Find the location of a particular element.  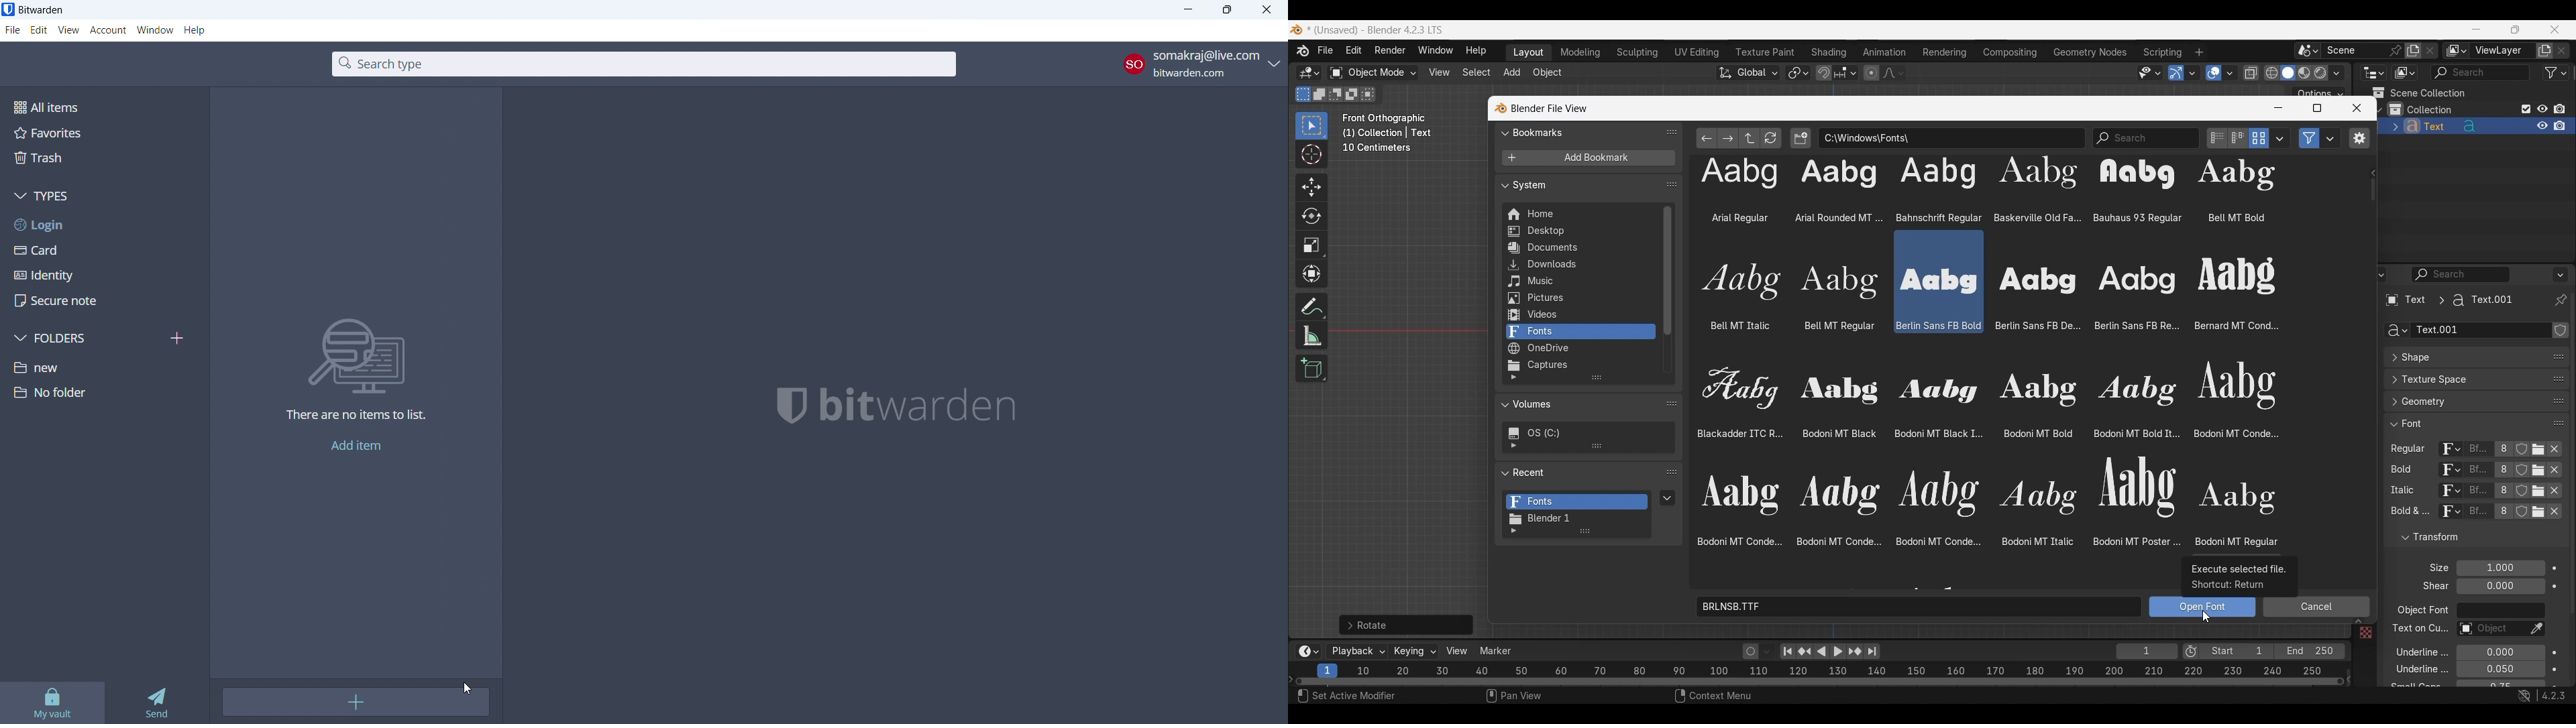

Geometry nodes workspace is located at coordinates (2090, 52).